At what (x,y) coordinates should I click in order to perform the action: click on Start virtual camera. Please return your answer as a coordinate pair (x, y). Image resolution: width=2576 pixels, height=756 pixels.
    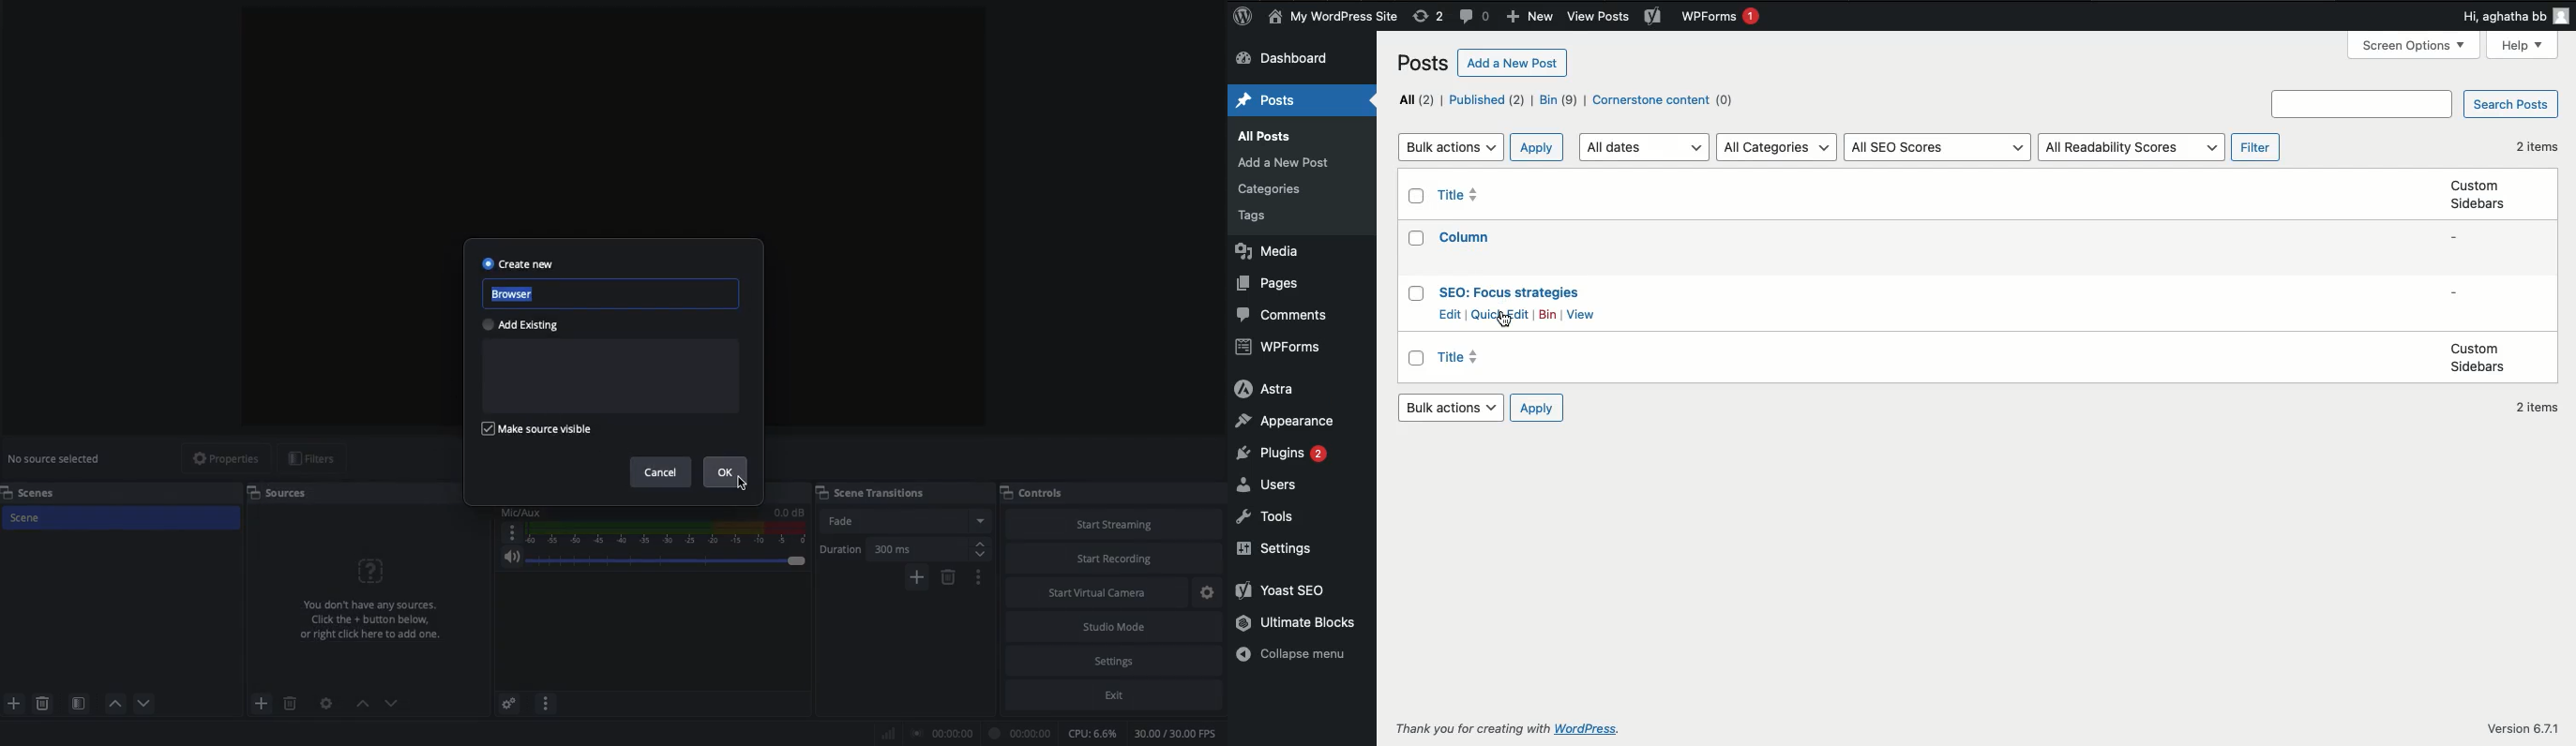
    Looking at the image, I should click on (1100, 591).